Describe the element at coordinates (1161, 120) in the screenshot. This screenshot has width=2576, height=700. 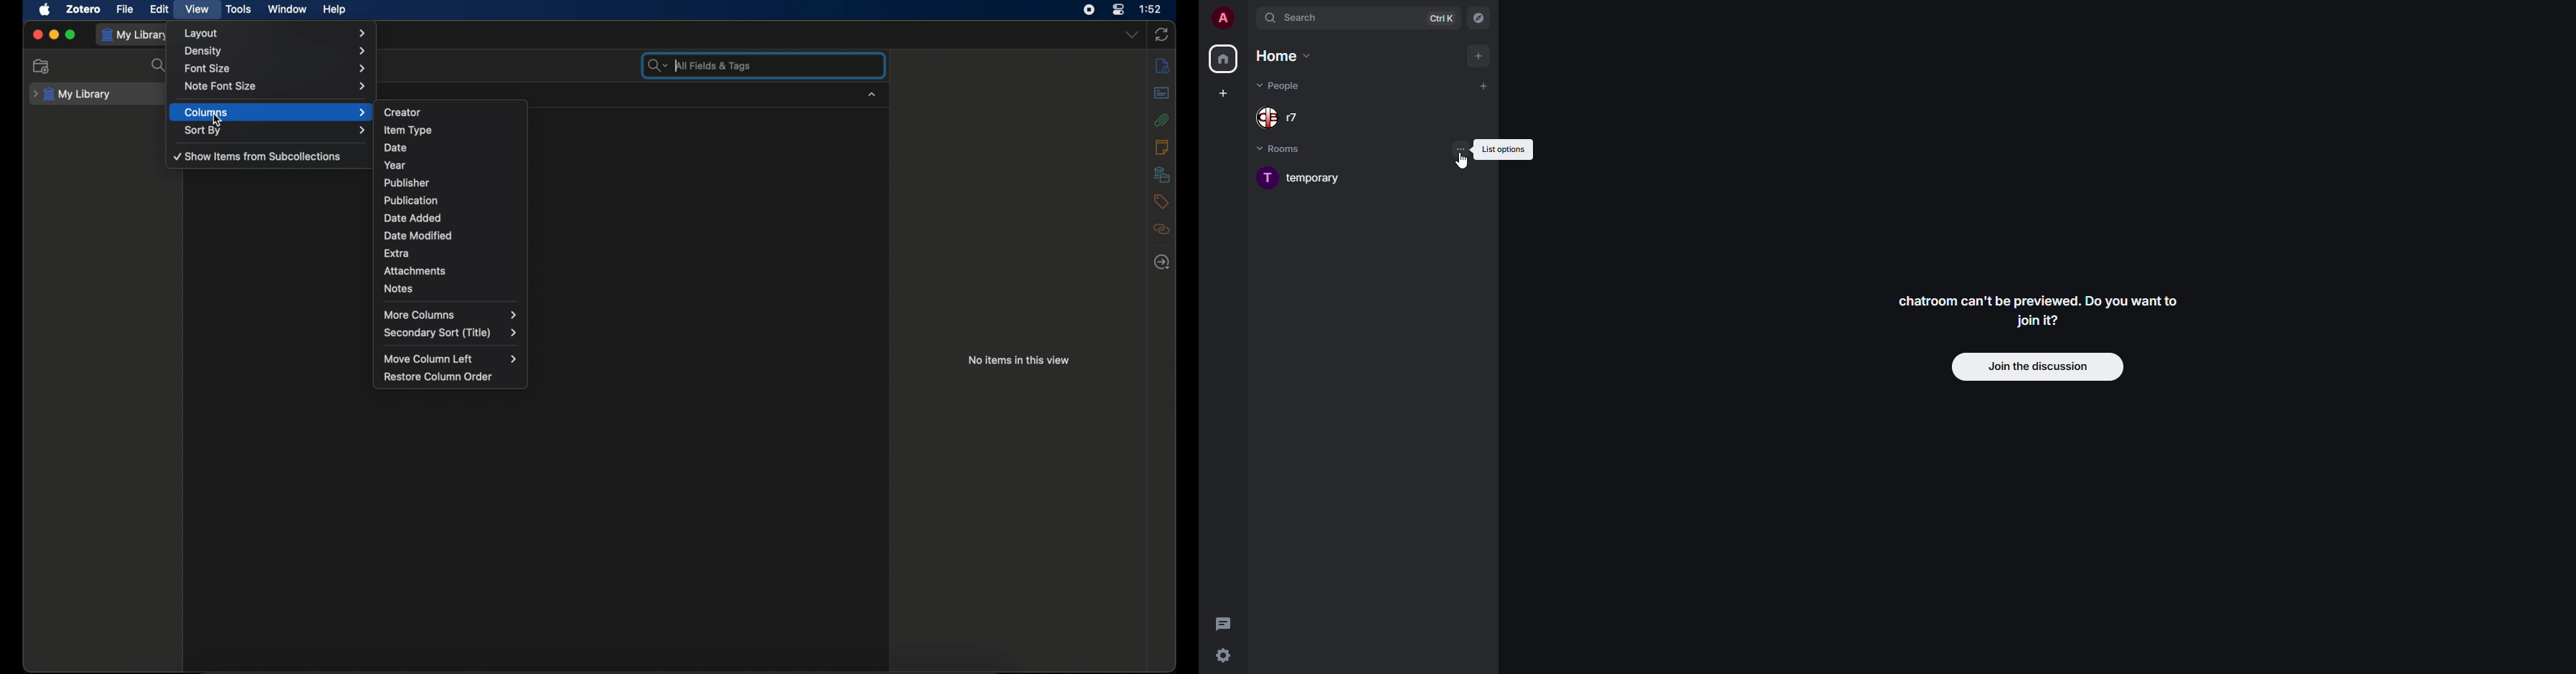
I see `attachments` at that location.